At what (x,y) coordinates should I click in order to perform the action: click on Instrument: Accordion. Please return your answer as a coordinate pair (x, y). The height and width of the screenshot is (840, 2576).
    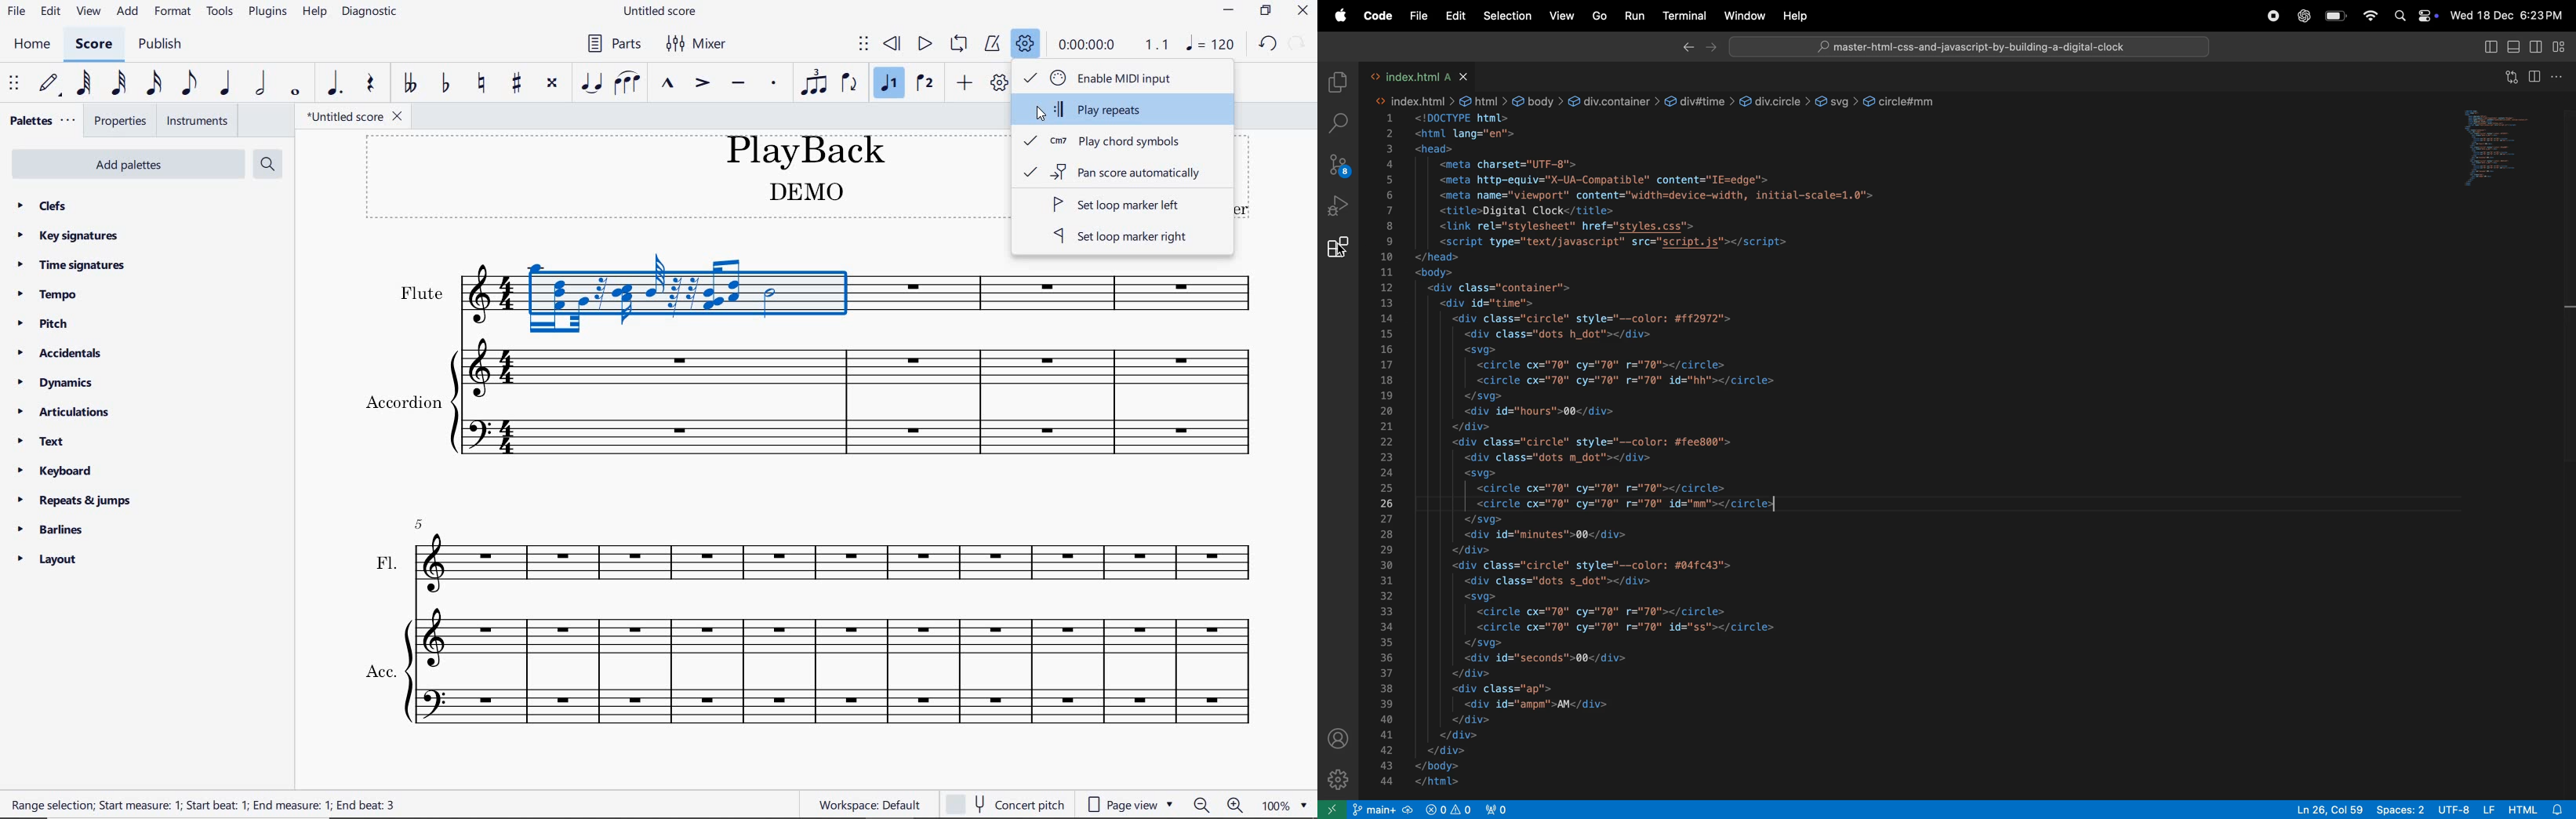
    Looking at the image, I should click on (811, 404).